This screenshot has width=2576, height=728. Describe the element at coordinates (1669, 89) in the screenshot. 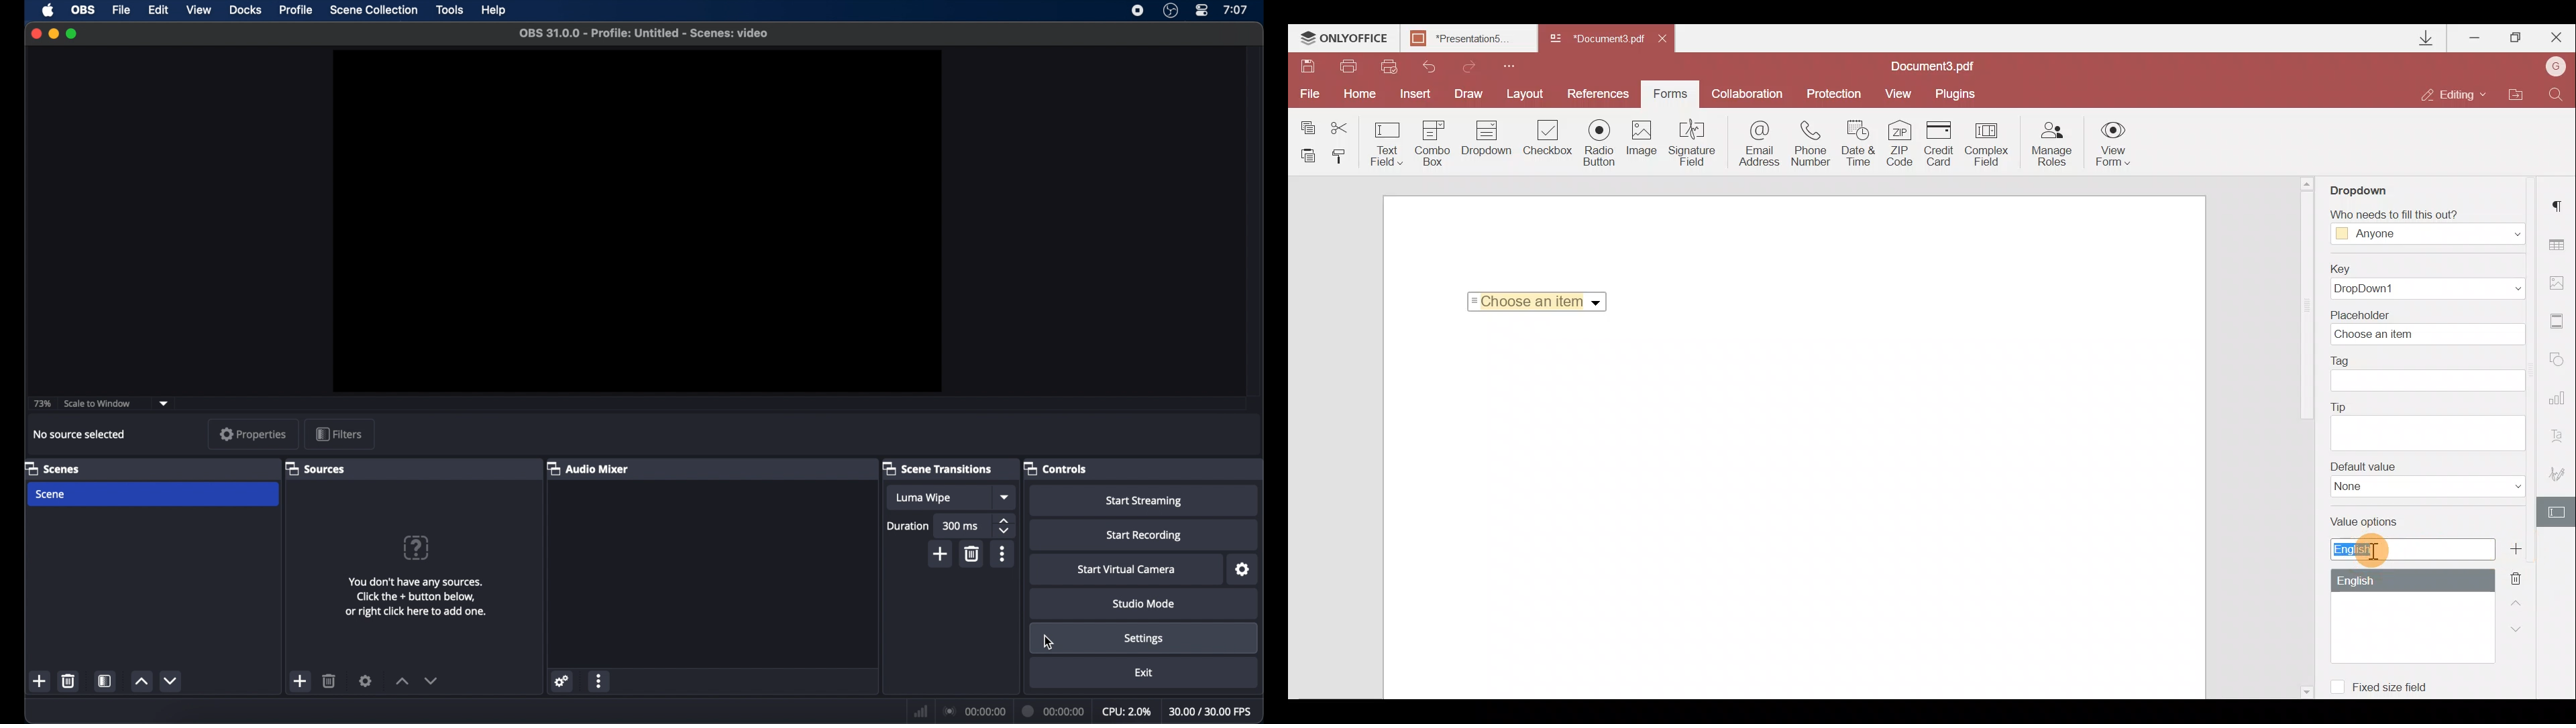

I see `Forms` at that location.